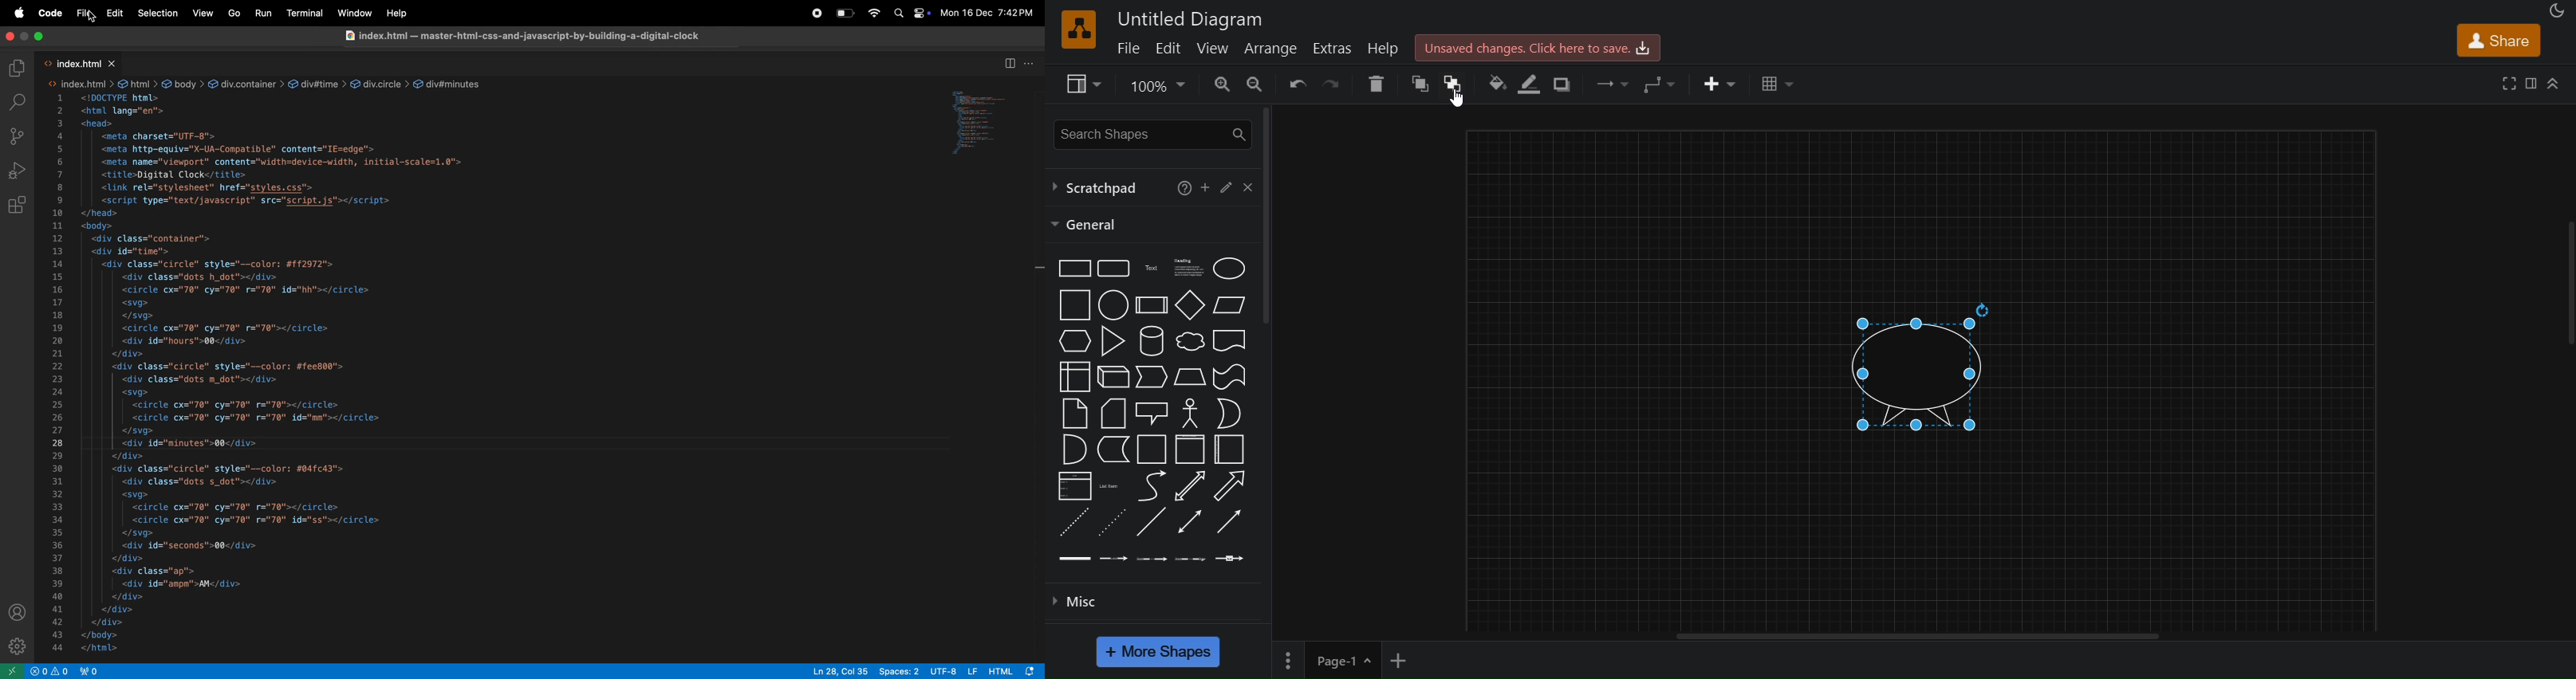 This screenshot has height=700, width=2576. Describe the element at coordinates (1193, 558) in the screenshot. I see `connetor with 3 lable` at that location.